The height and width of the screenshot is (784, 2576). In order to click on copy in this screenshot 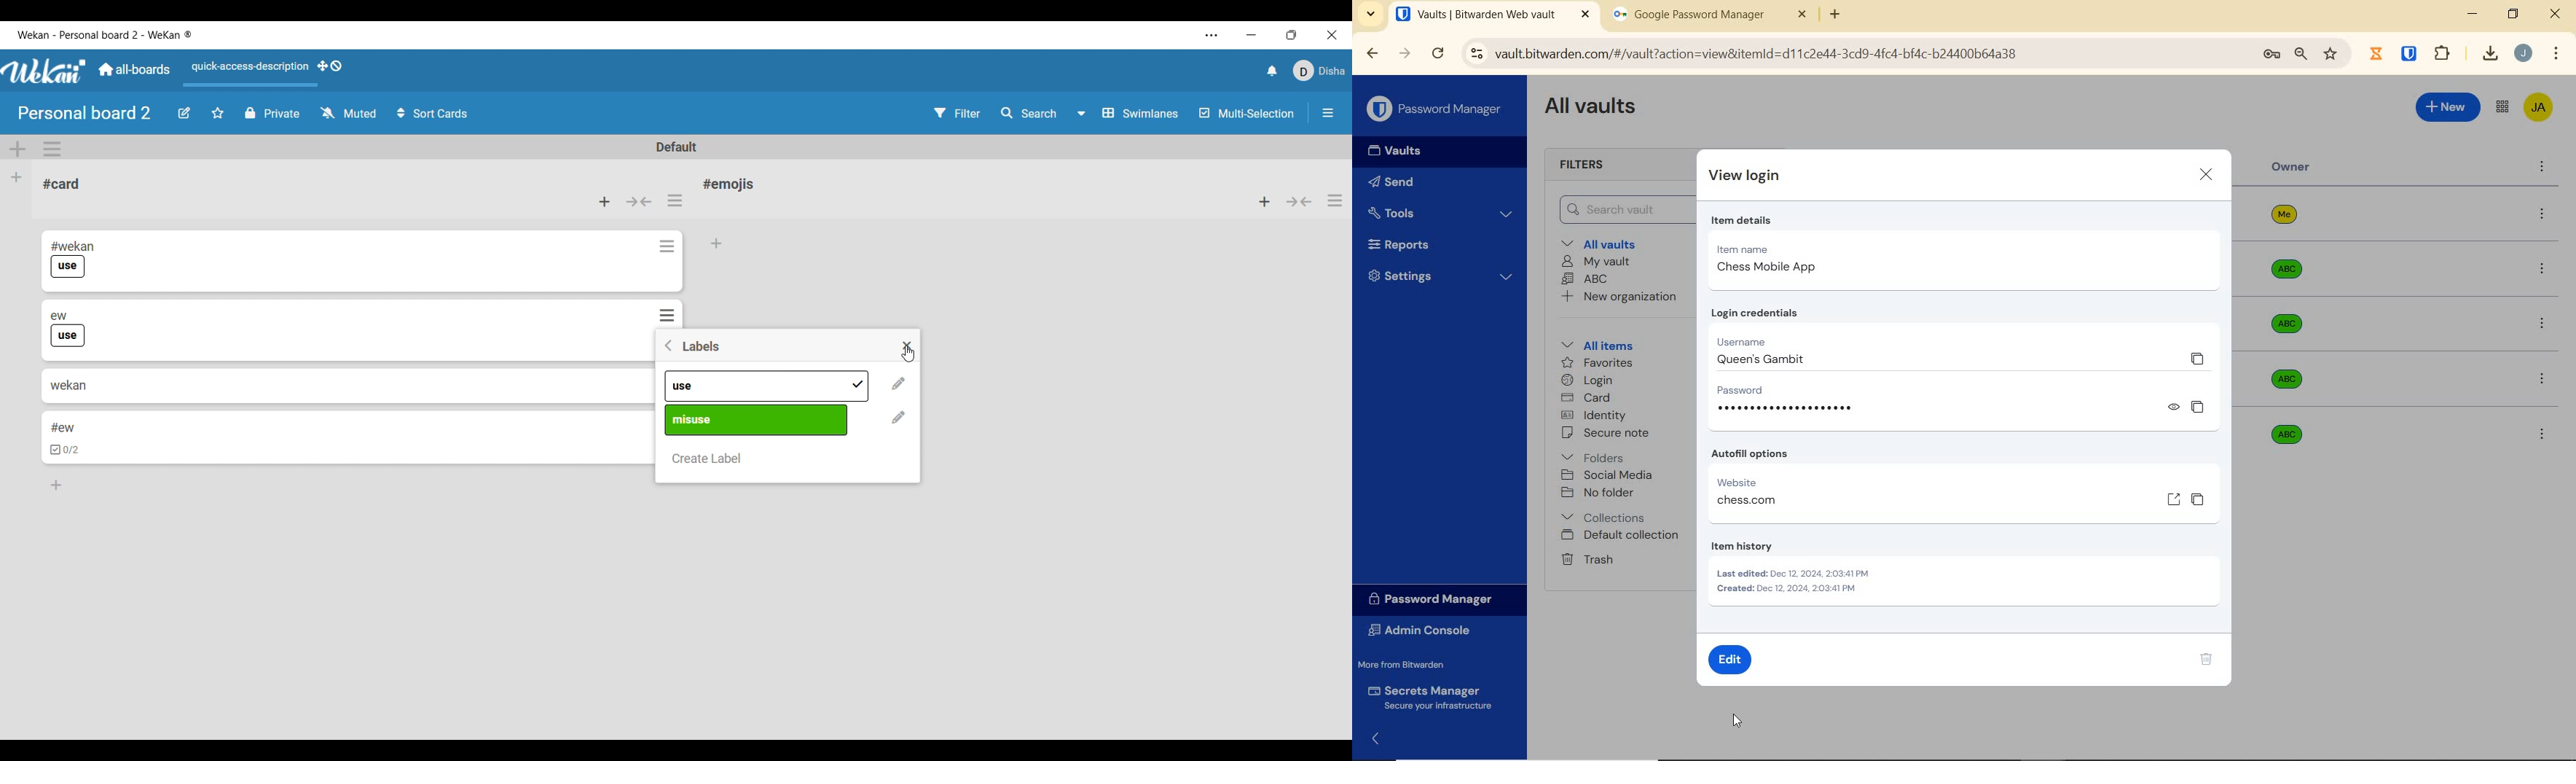, I will do `click(2197, 405)`.